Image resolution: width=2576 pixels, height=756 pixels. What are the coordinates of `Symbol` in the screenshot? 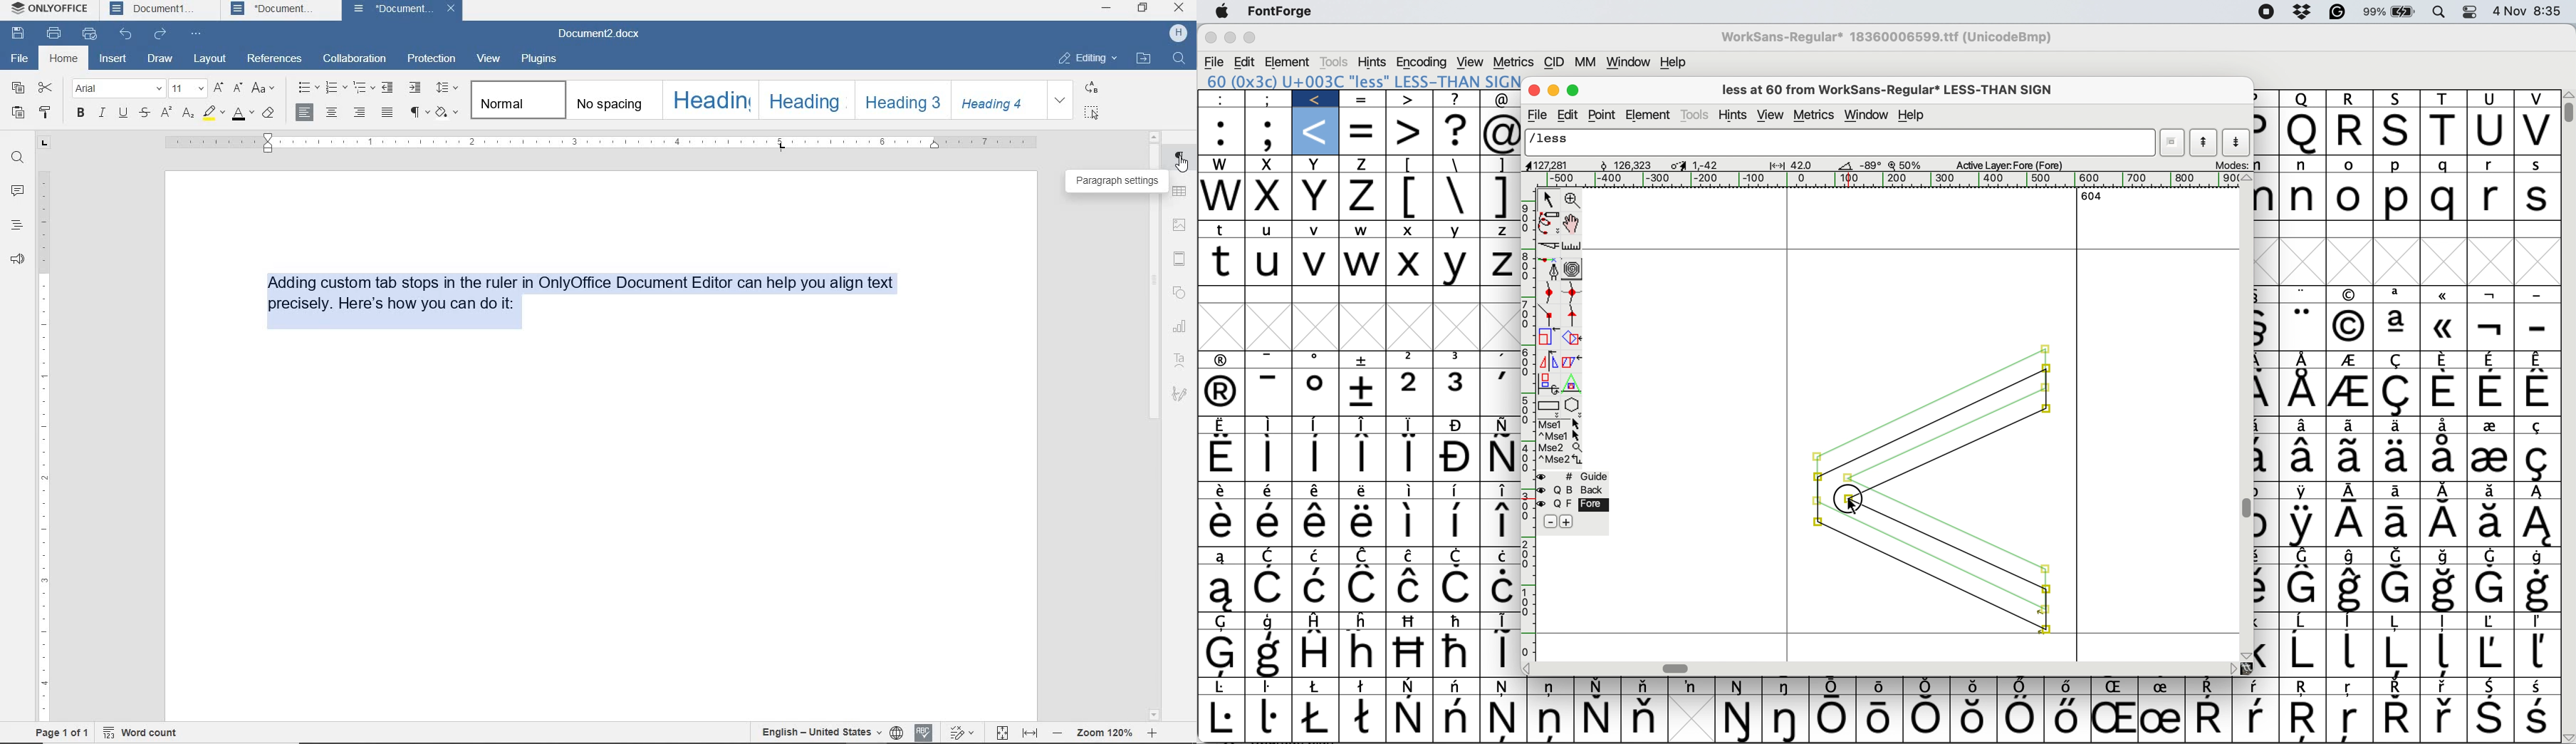 It's located at (2539, 492).